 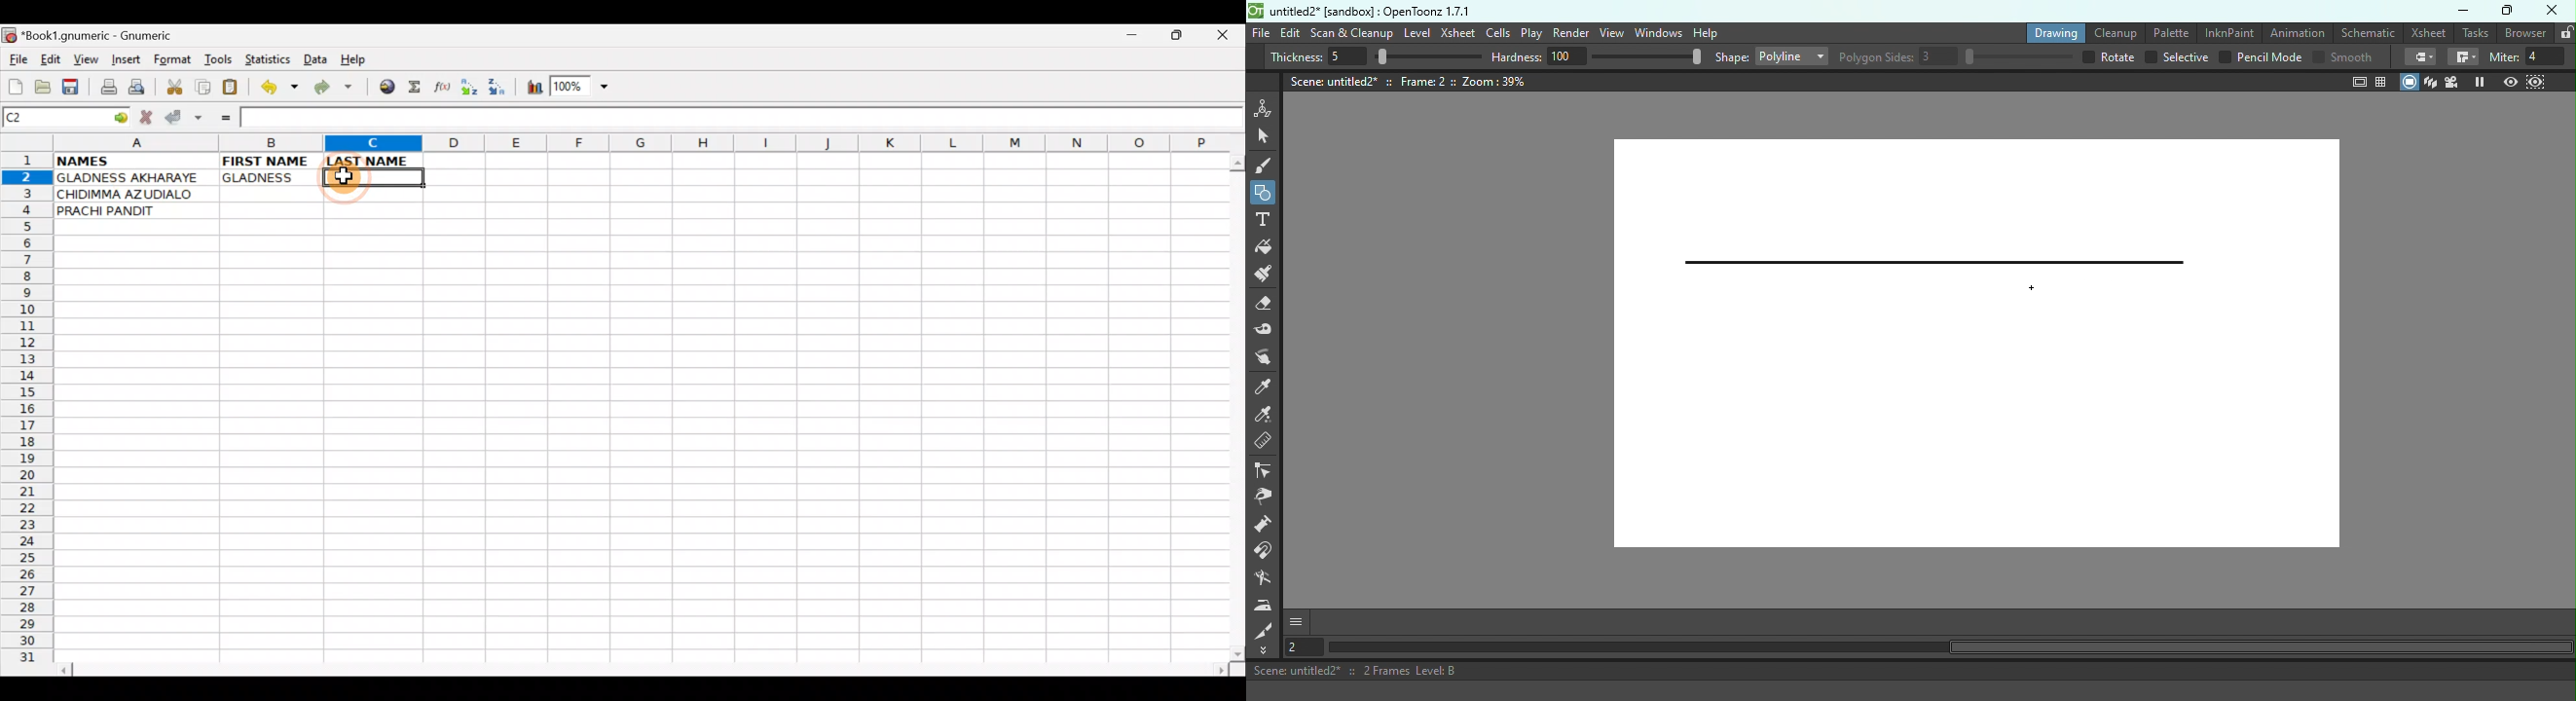 I want to click on Maximize, so click(x=1179, y=38).